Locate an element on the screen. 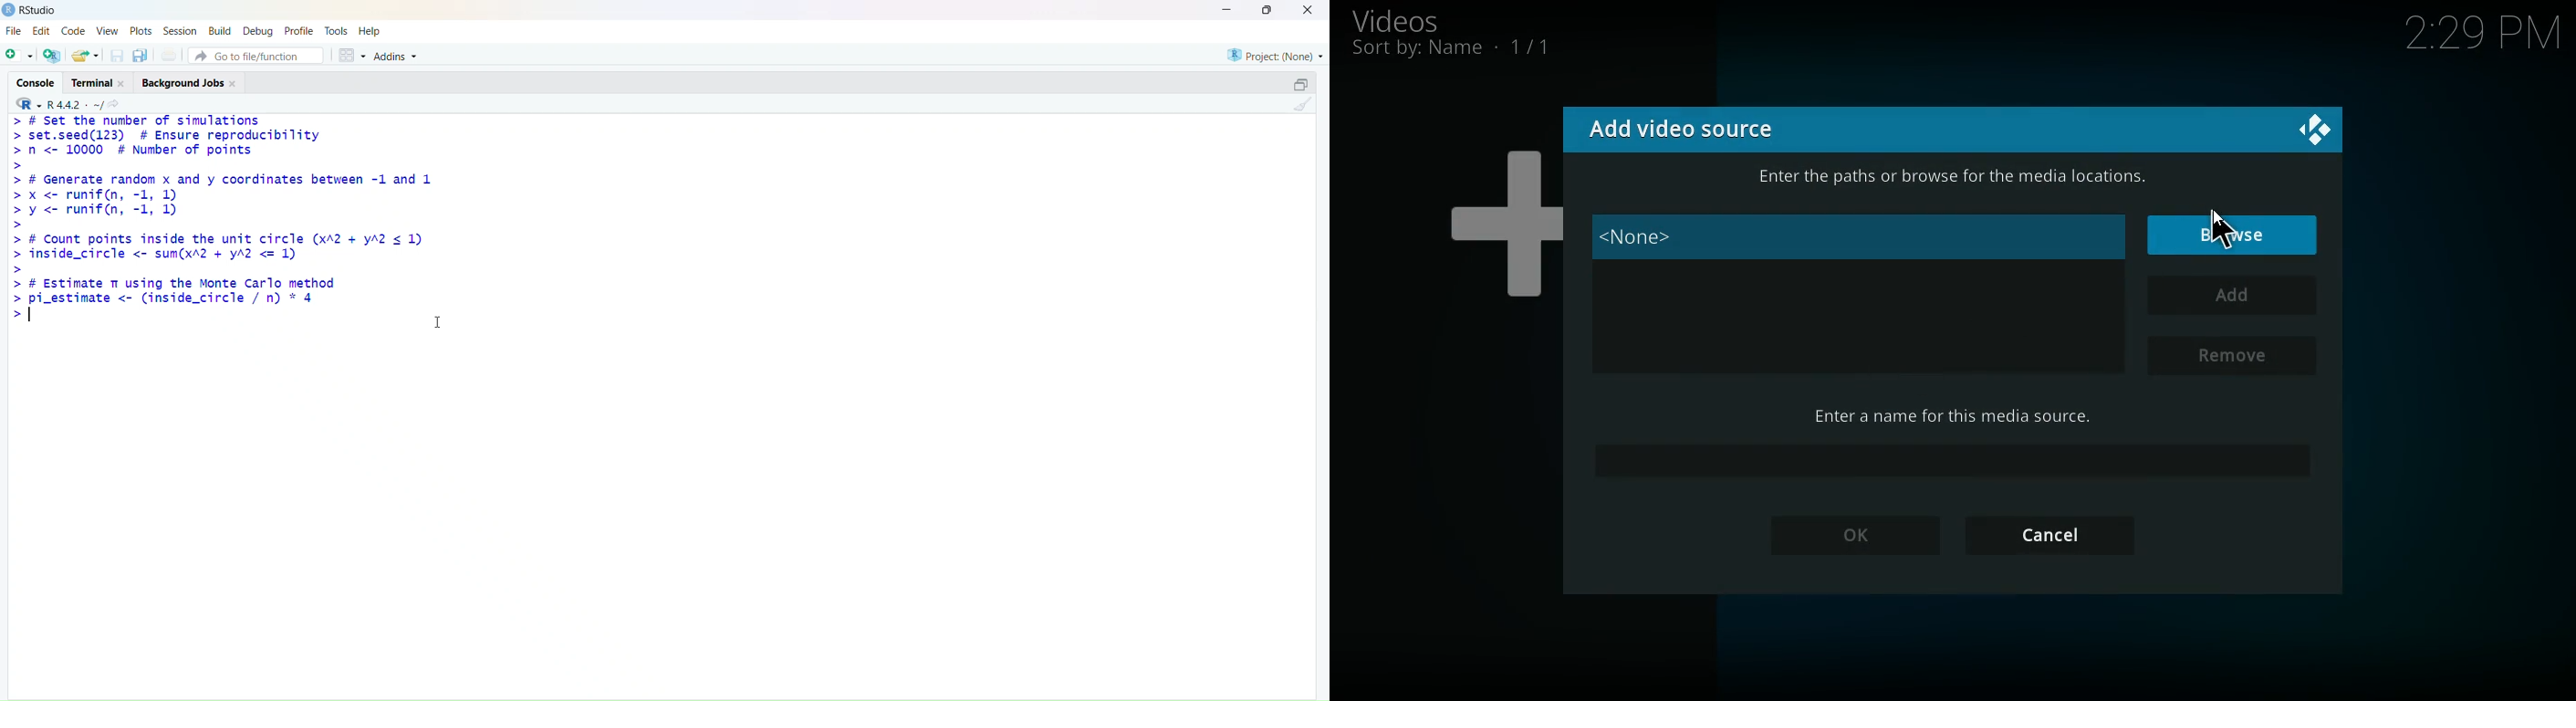 The width and height of the screenshot is (2576, 728). Close is located at coordinates (1307, 10).